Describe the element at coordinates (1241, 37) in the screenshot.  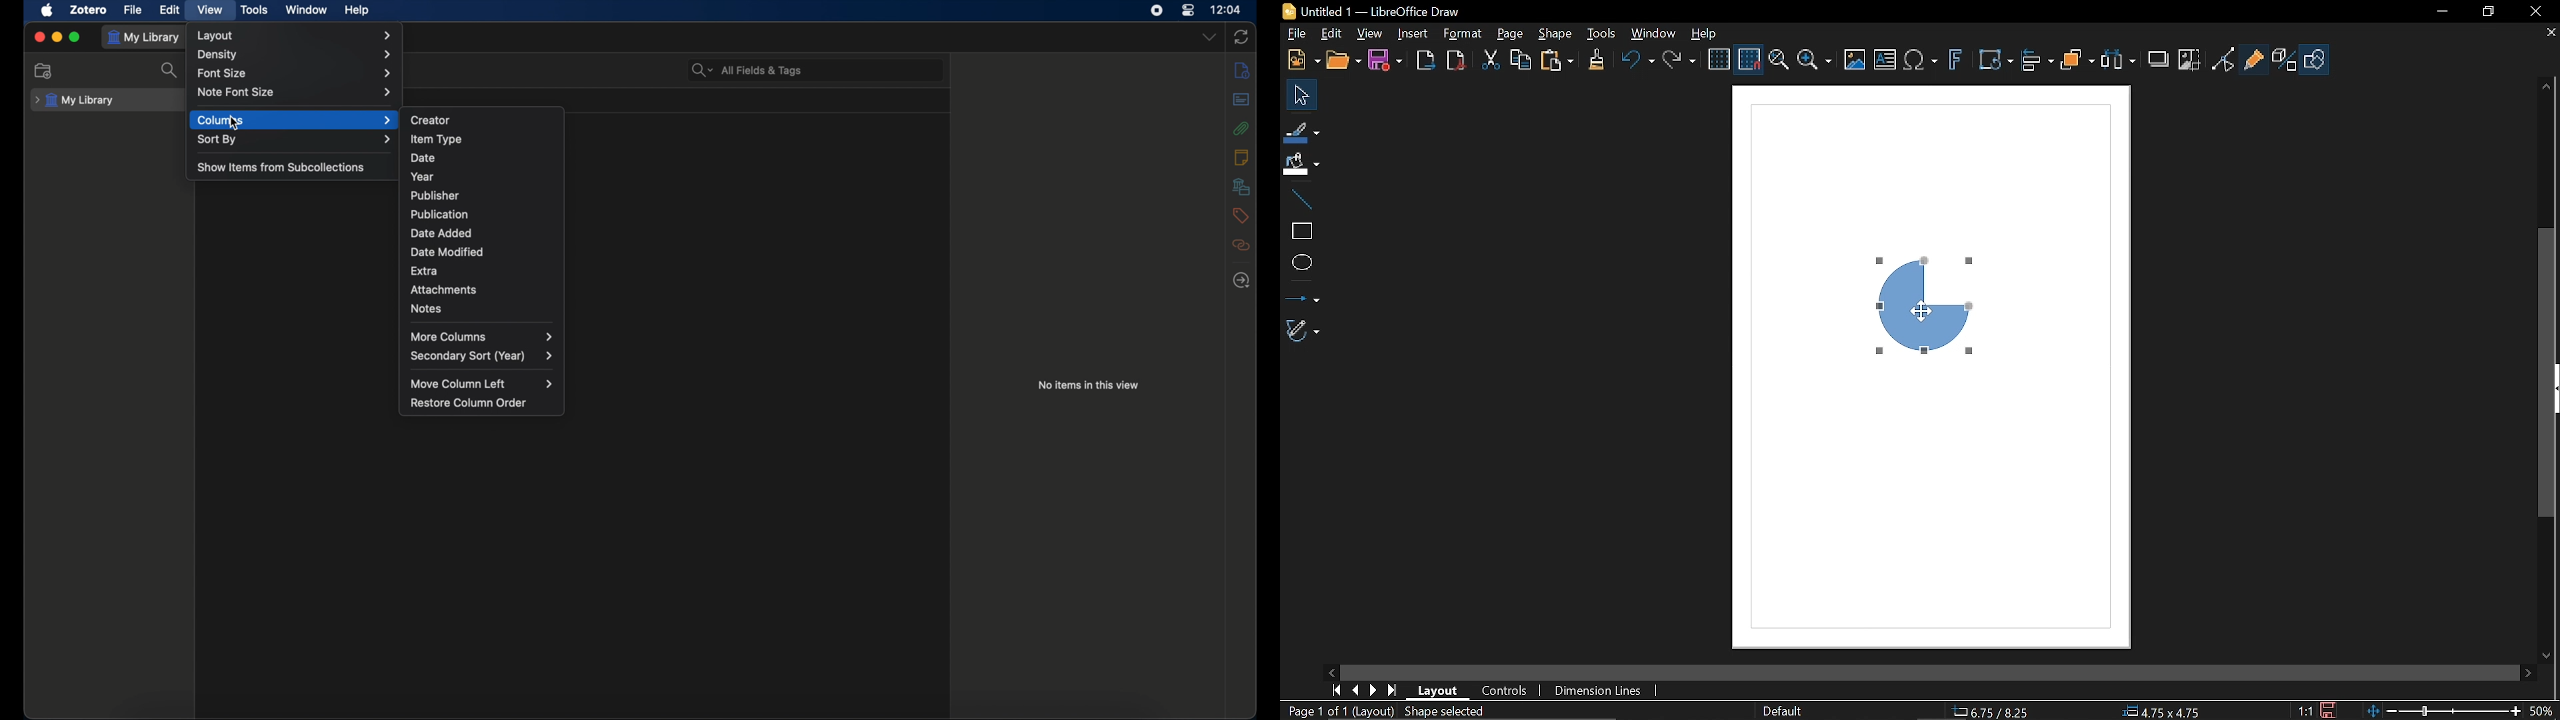
I see `sync` at that location.